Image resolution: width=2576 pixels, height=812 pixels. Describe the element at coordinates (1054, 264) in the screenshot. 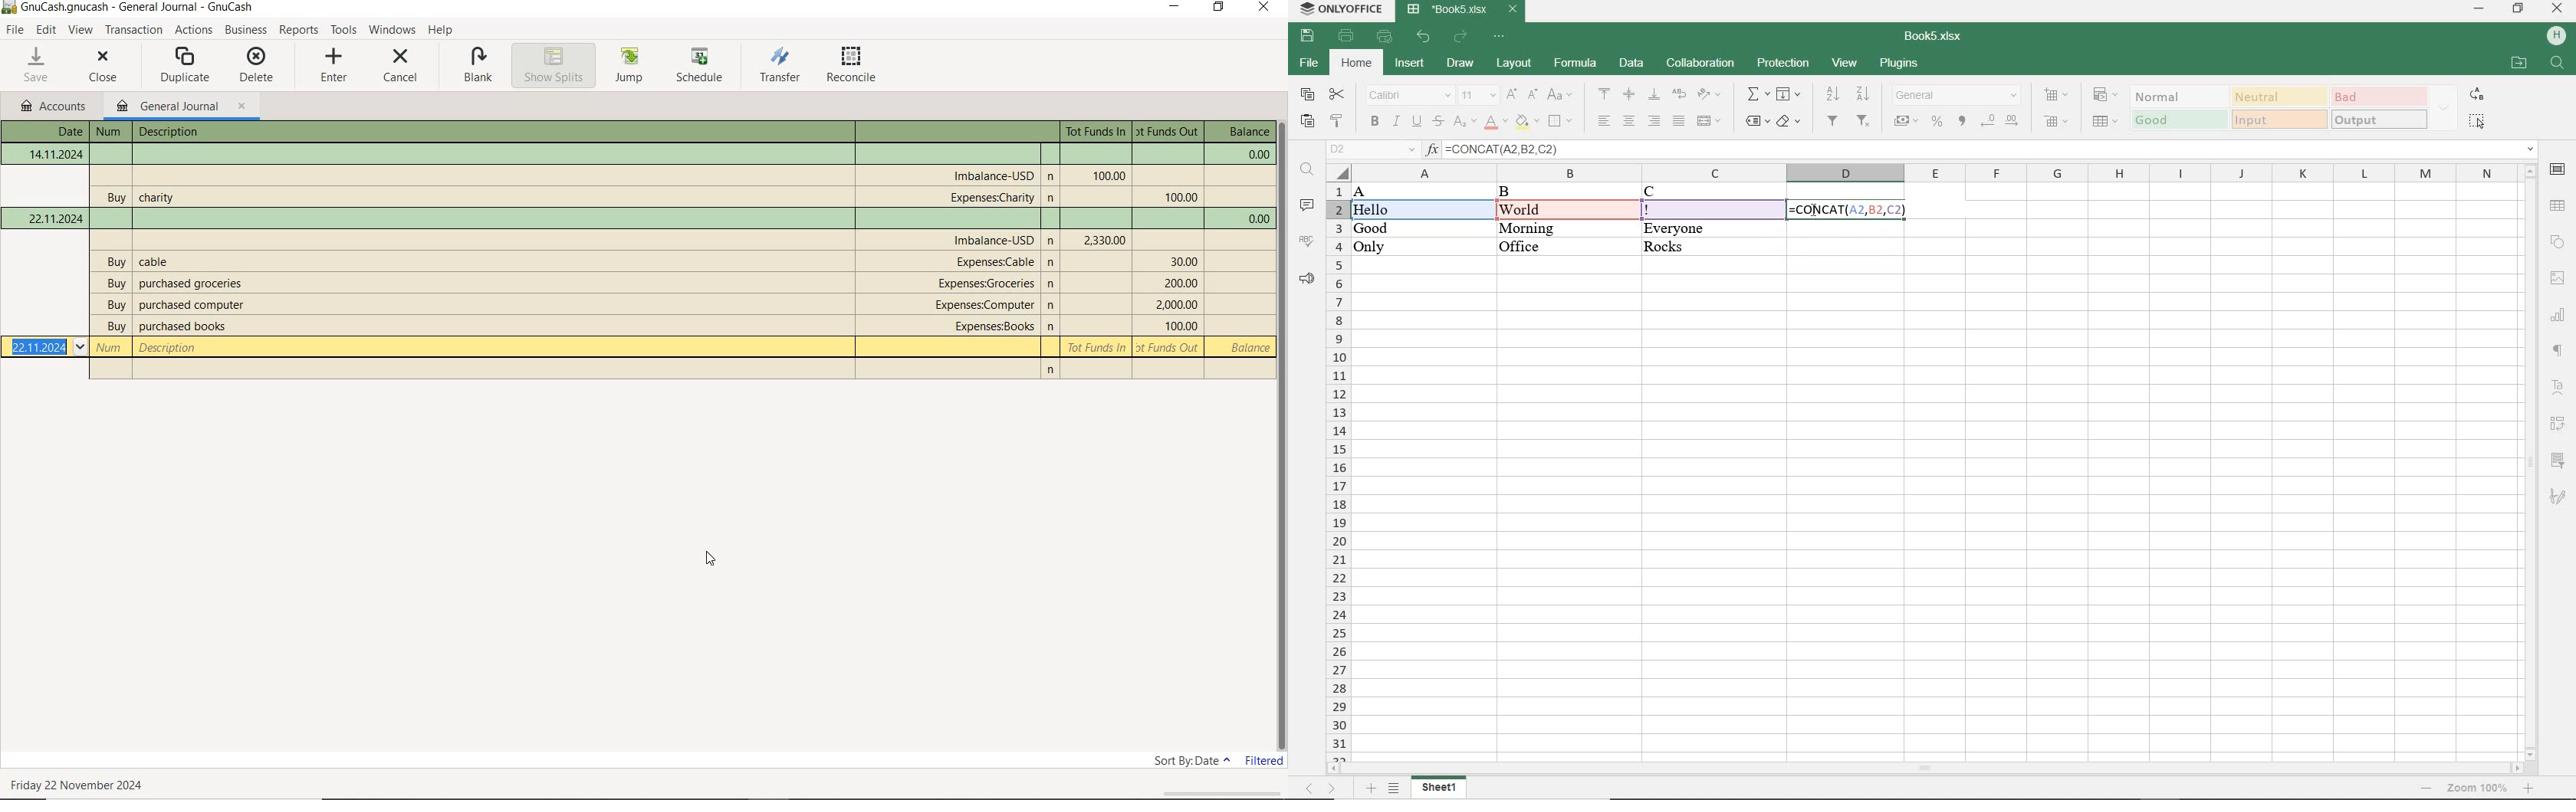

I see `n` at that location.